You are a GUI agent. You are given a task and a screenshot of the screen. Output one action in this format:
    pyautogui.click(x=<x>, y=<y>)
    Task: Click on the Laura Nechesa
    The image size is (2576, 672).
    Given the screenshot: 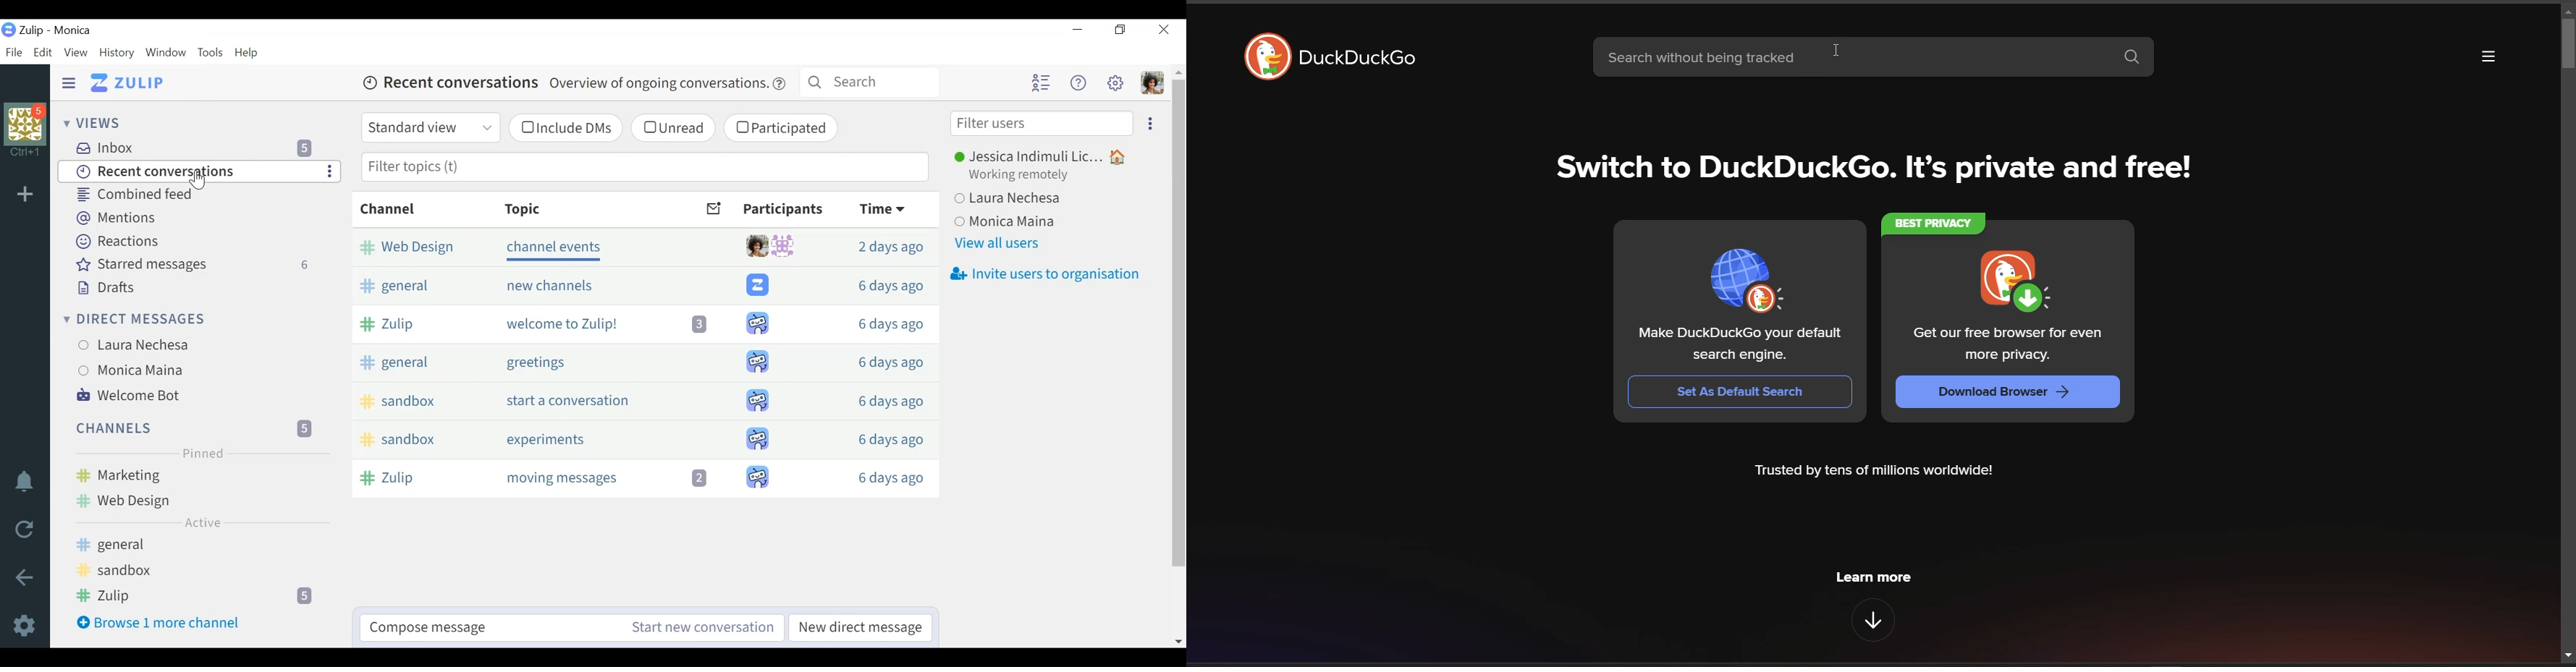 What is the action you would take?
    pyautogui.click(x=148, y=345)
    